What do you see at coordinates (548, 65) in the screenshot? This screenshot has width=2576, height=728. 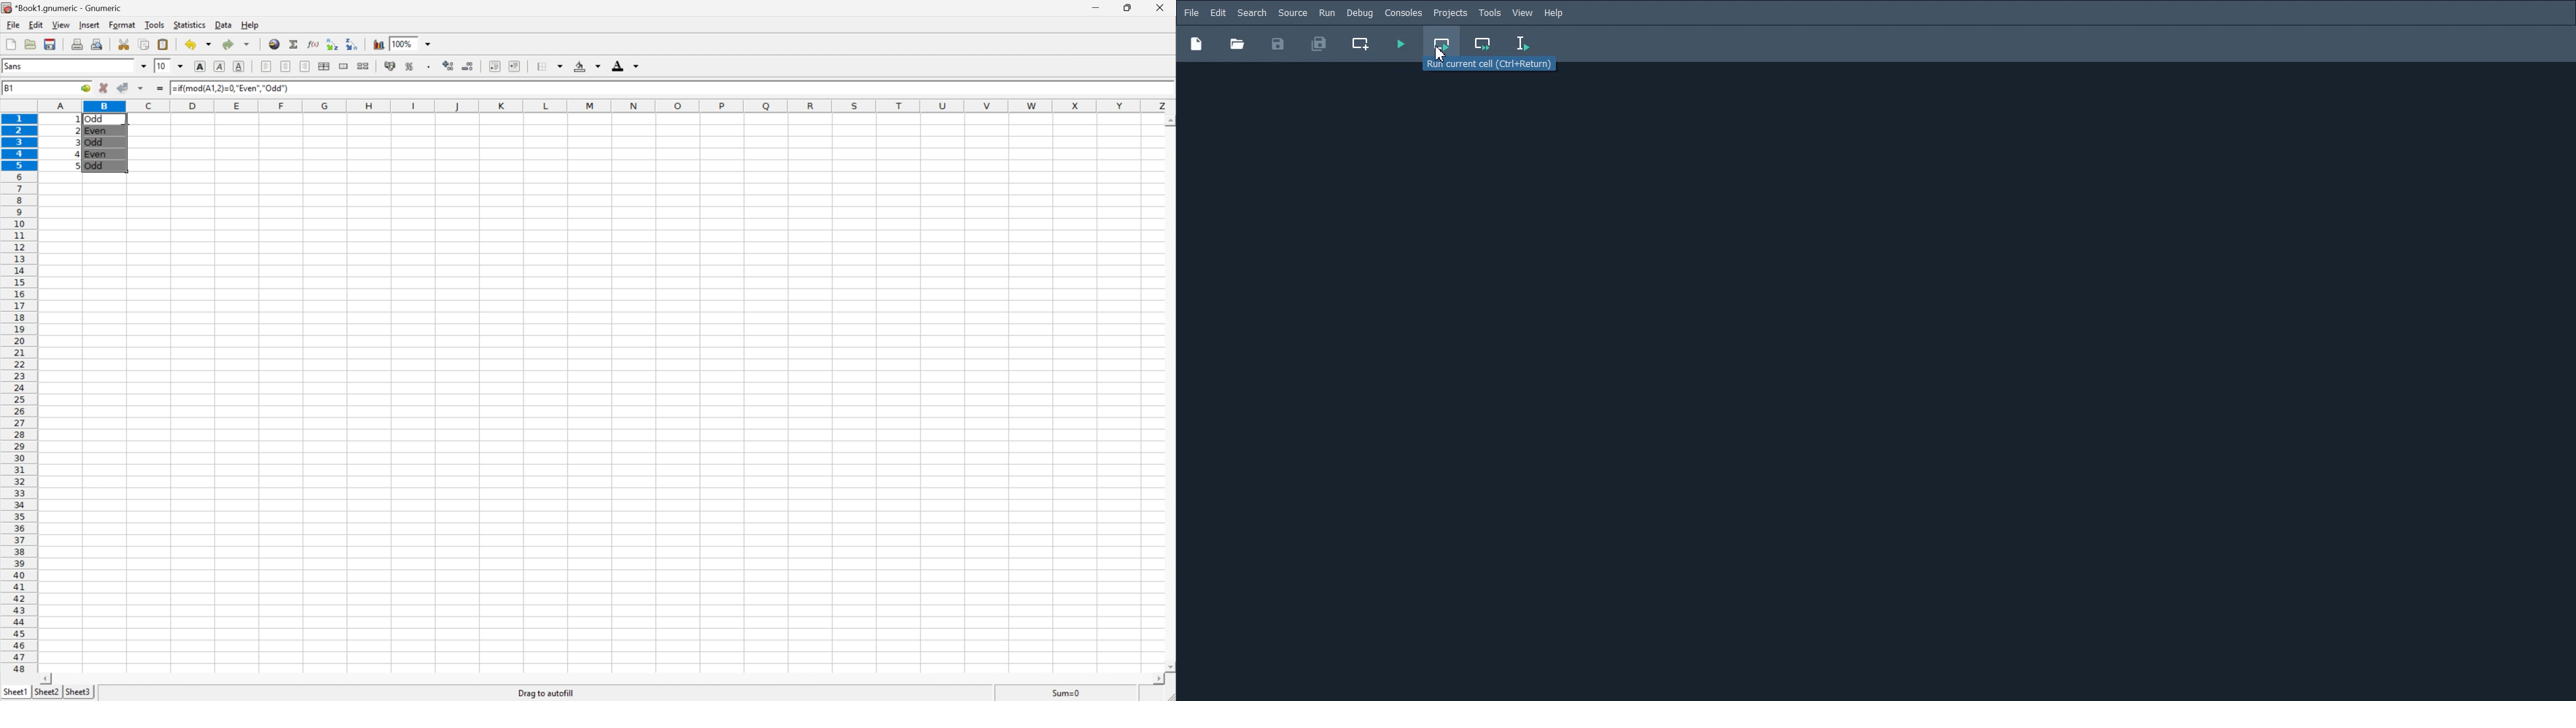 I see `Borders` at bounding box center [548, 65].